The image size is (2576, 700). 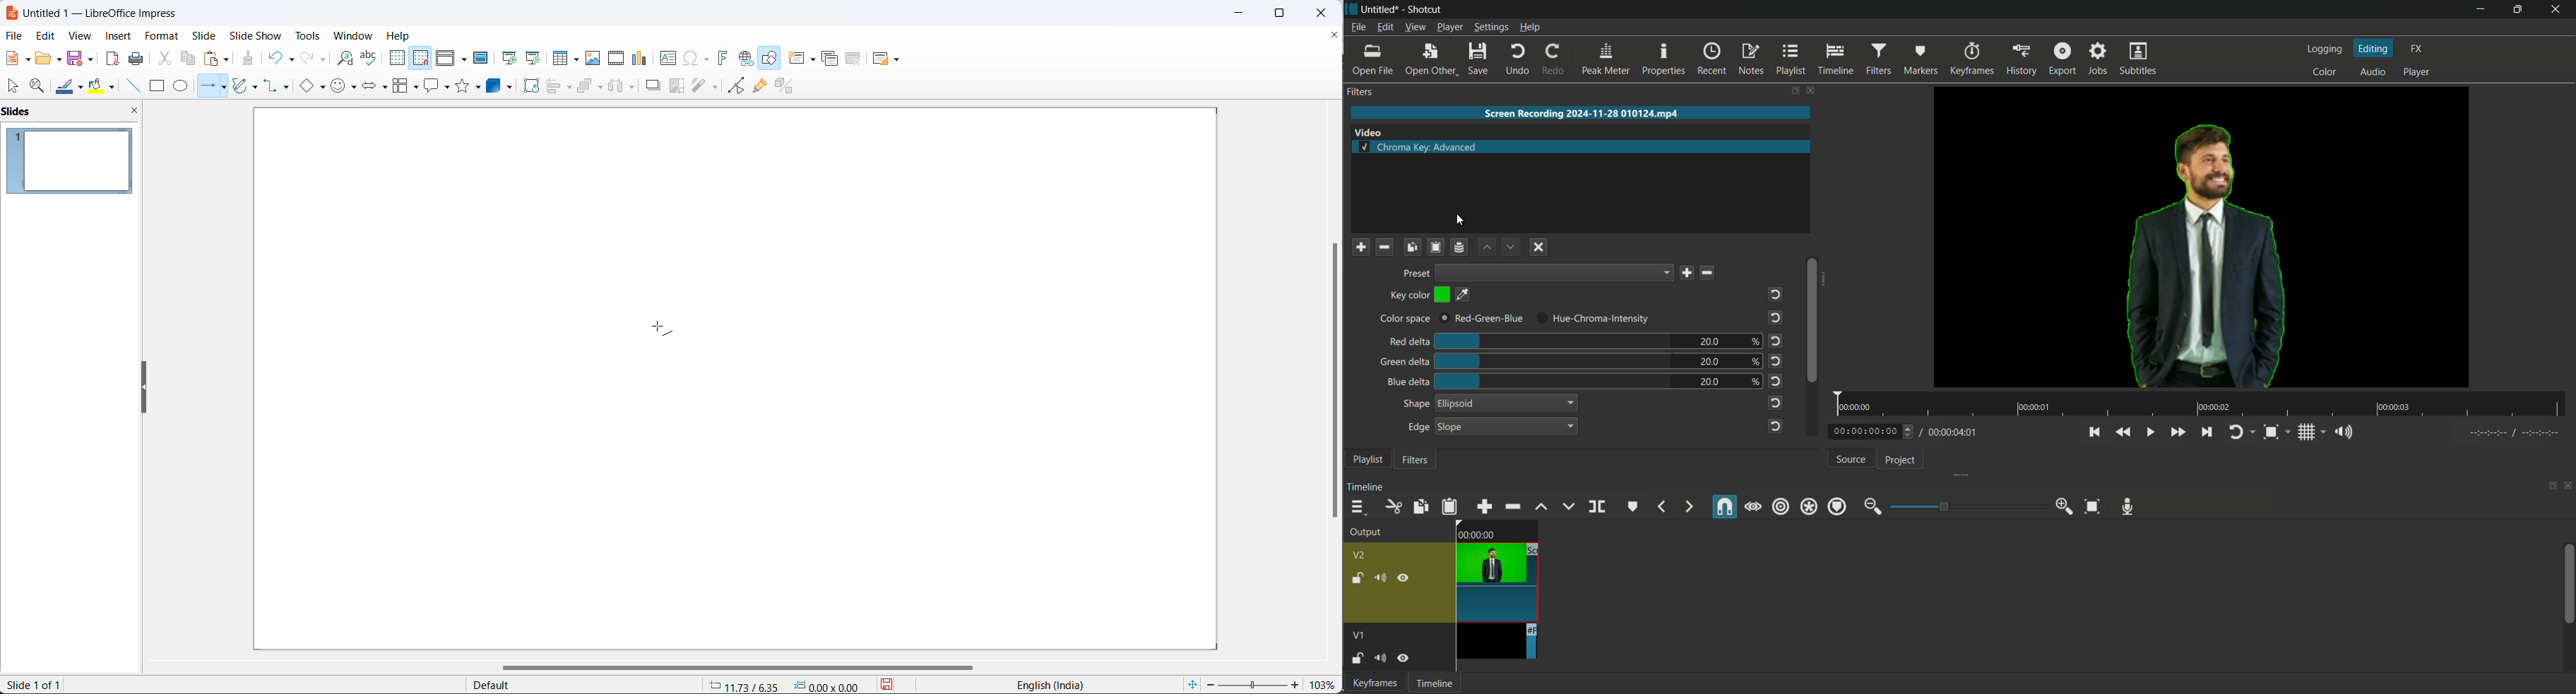 I want to click on ripple, so click(x=1781, y=507).